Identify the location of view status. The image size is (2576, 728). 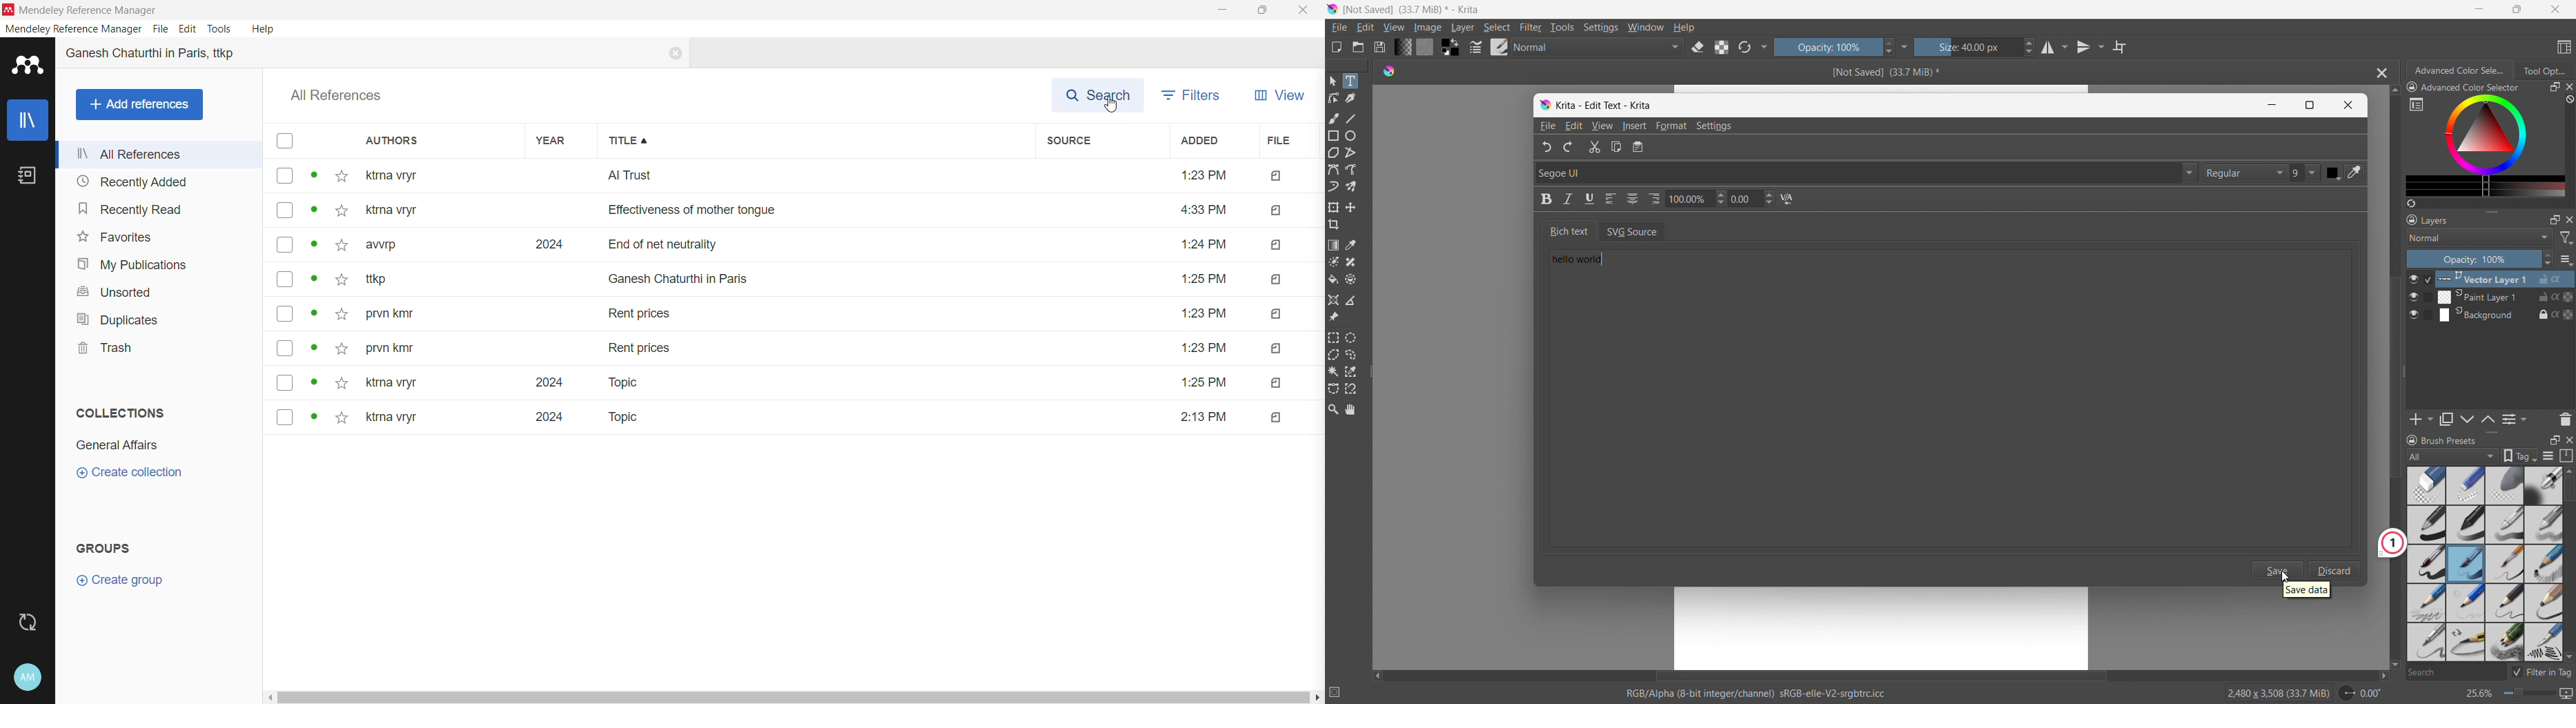
(315, 314).